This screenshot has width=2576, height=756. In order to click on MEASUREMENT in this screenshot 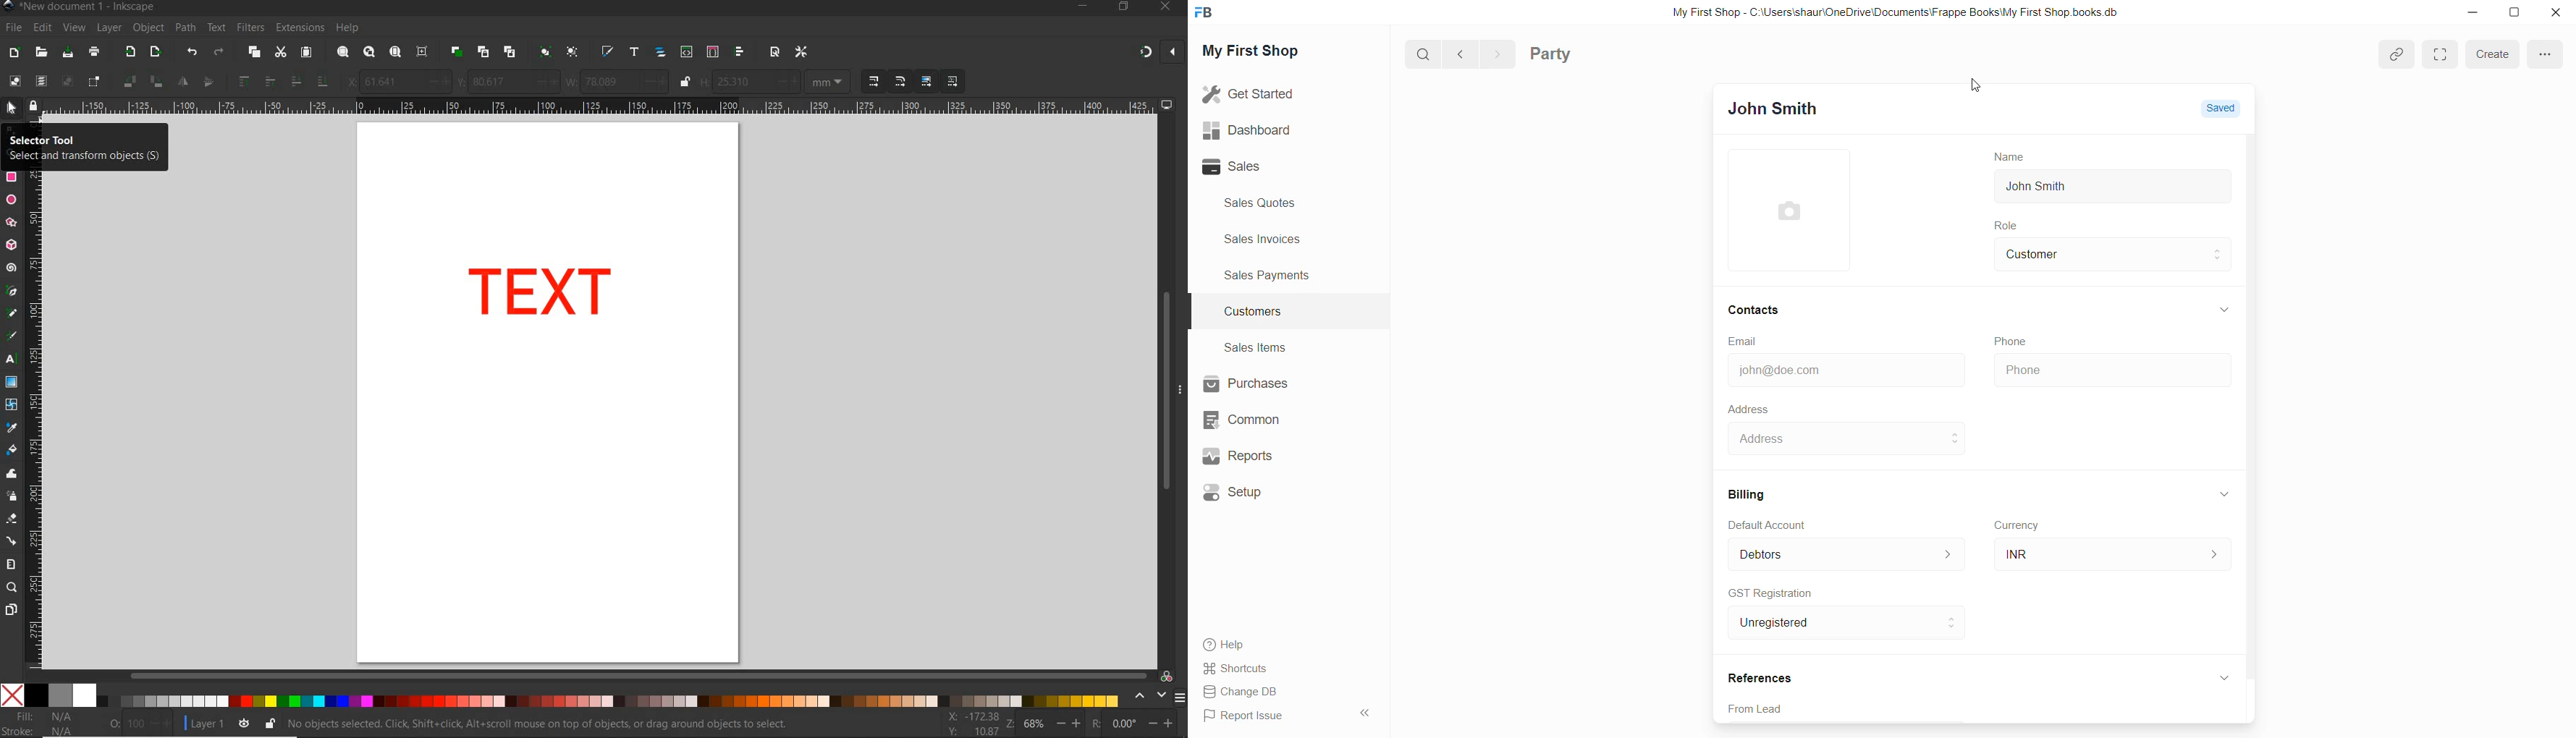, I will do `click(830, 82)`.